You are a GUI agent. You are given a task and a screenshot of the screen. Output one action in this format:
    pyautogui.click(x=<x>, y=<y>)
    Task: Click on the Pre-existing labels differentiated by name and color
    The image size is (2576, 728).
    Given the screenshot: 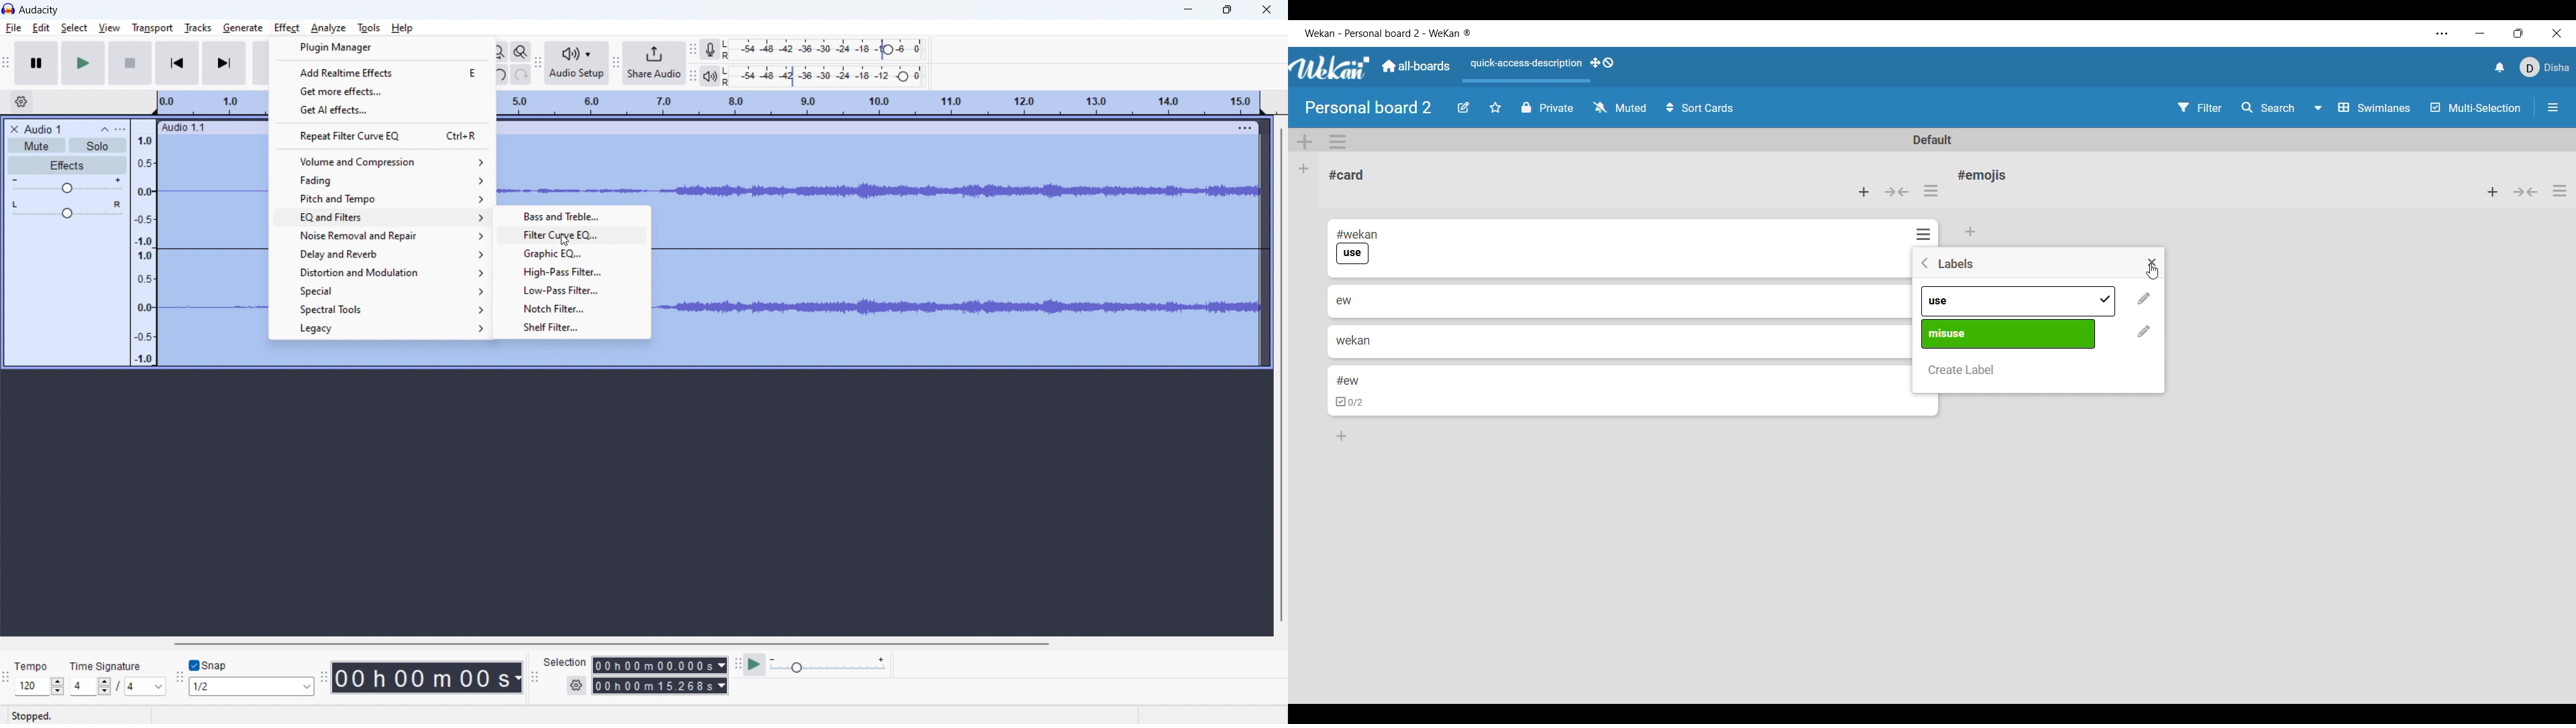 What is the action you would take?
    pyautogui.click(x=2010, y=334)
    